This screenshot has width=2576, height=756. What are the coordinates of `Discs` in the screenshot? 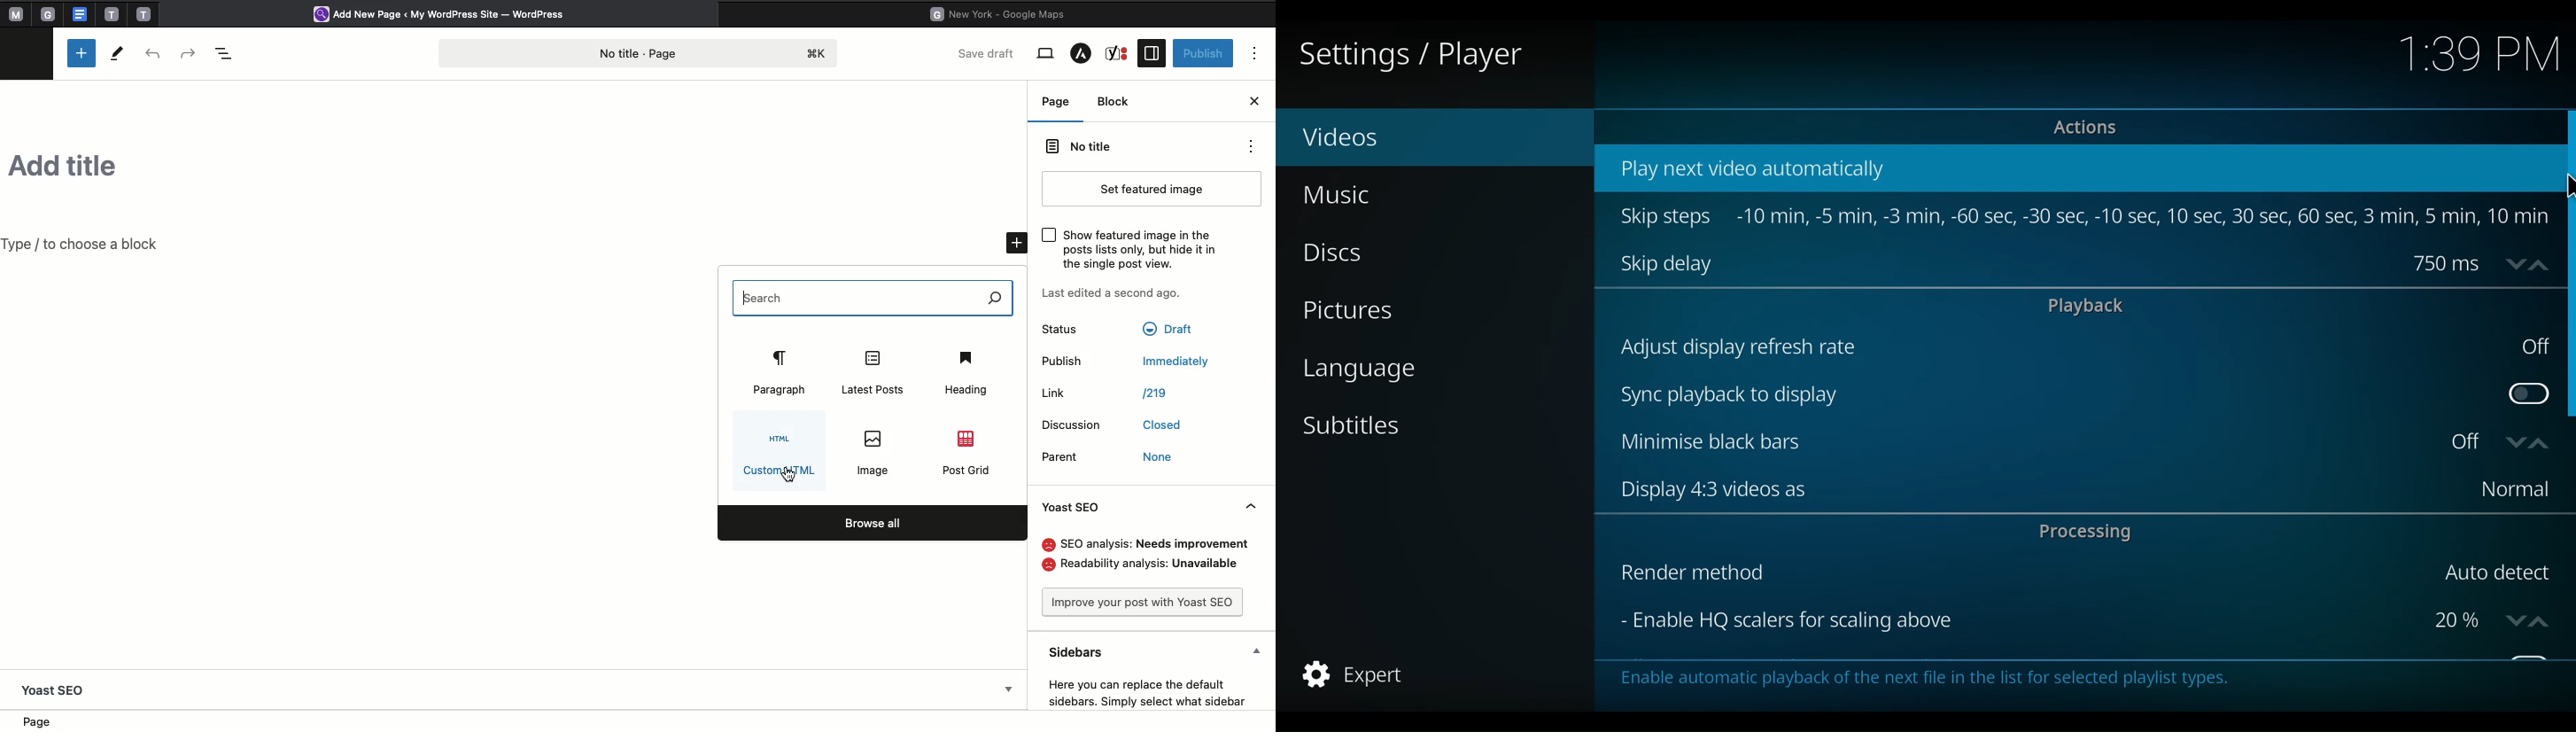 It's located at (1341, 254).